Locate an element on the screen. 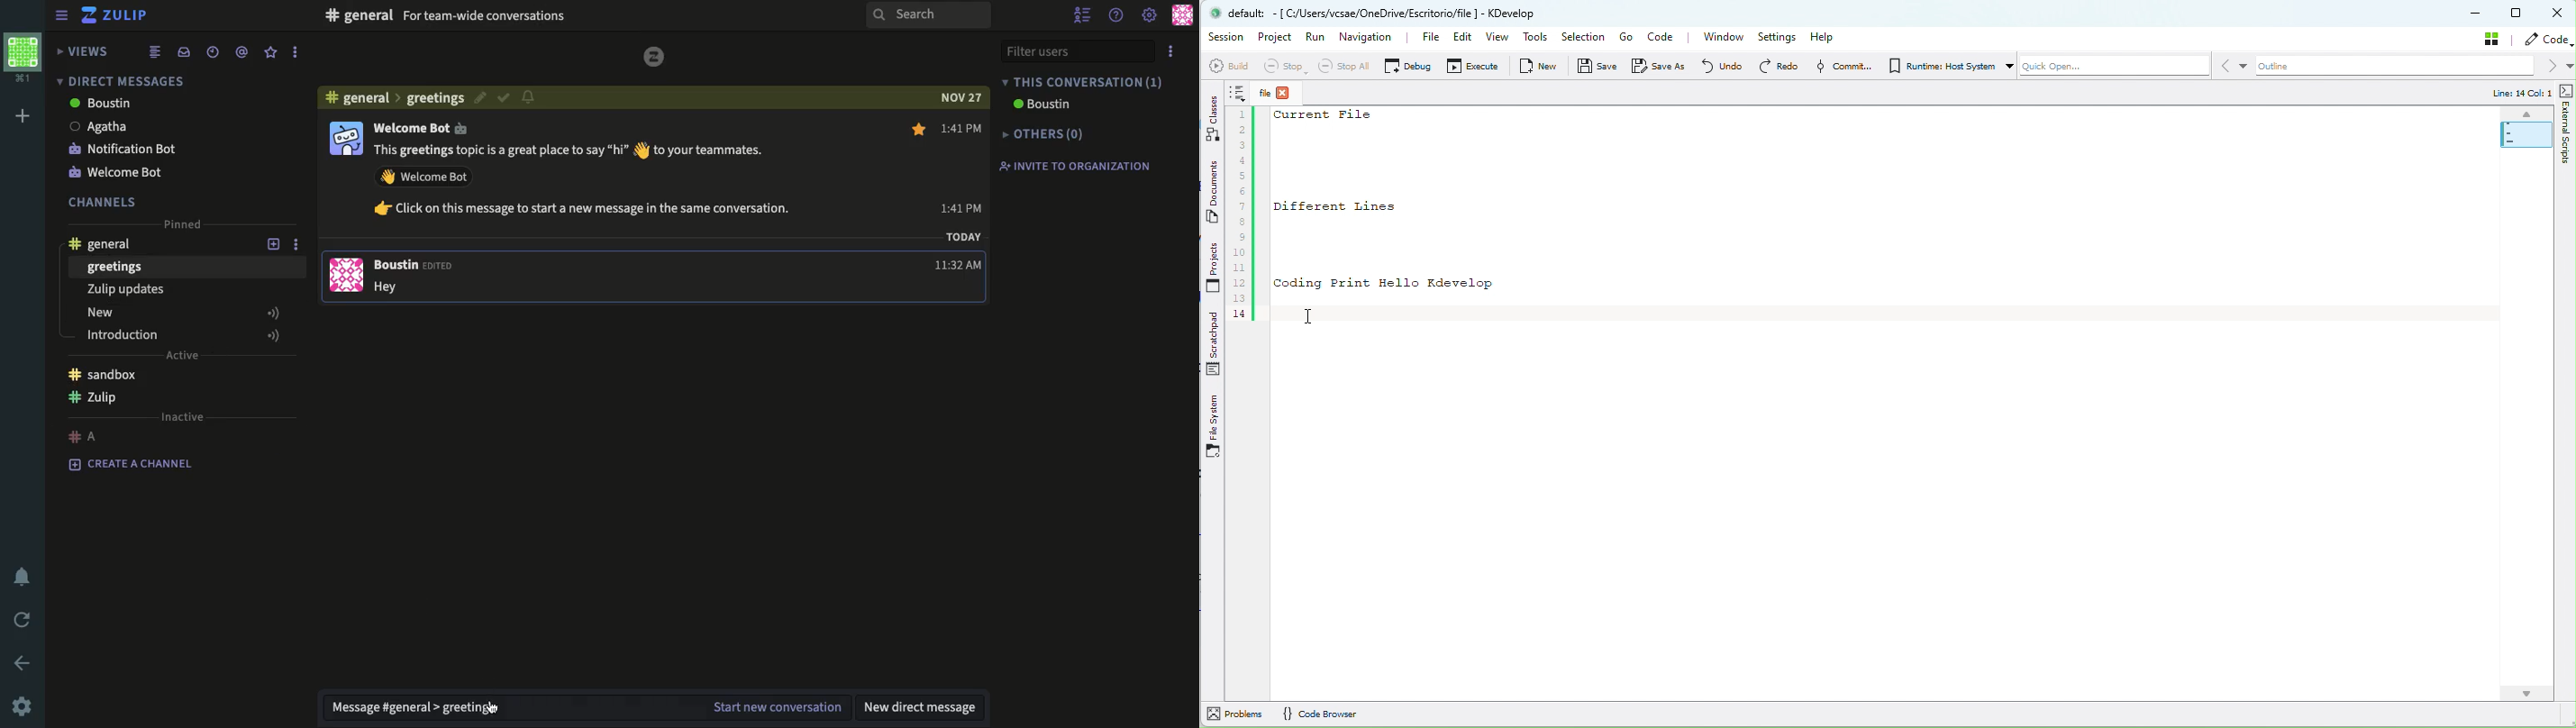 Image resolution: width=2576 pixels, height=728 pixels. help is located at coordinates (1119, 13).